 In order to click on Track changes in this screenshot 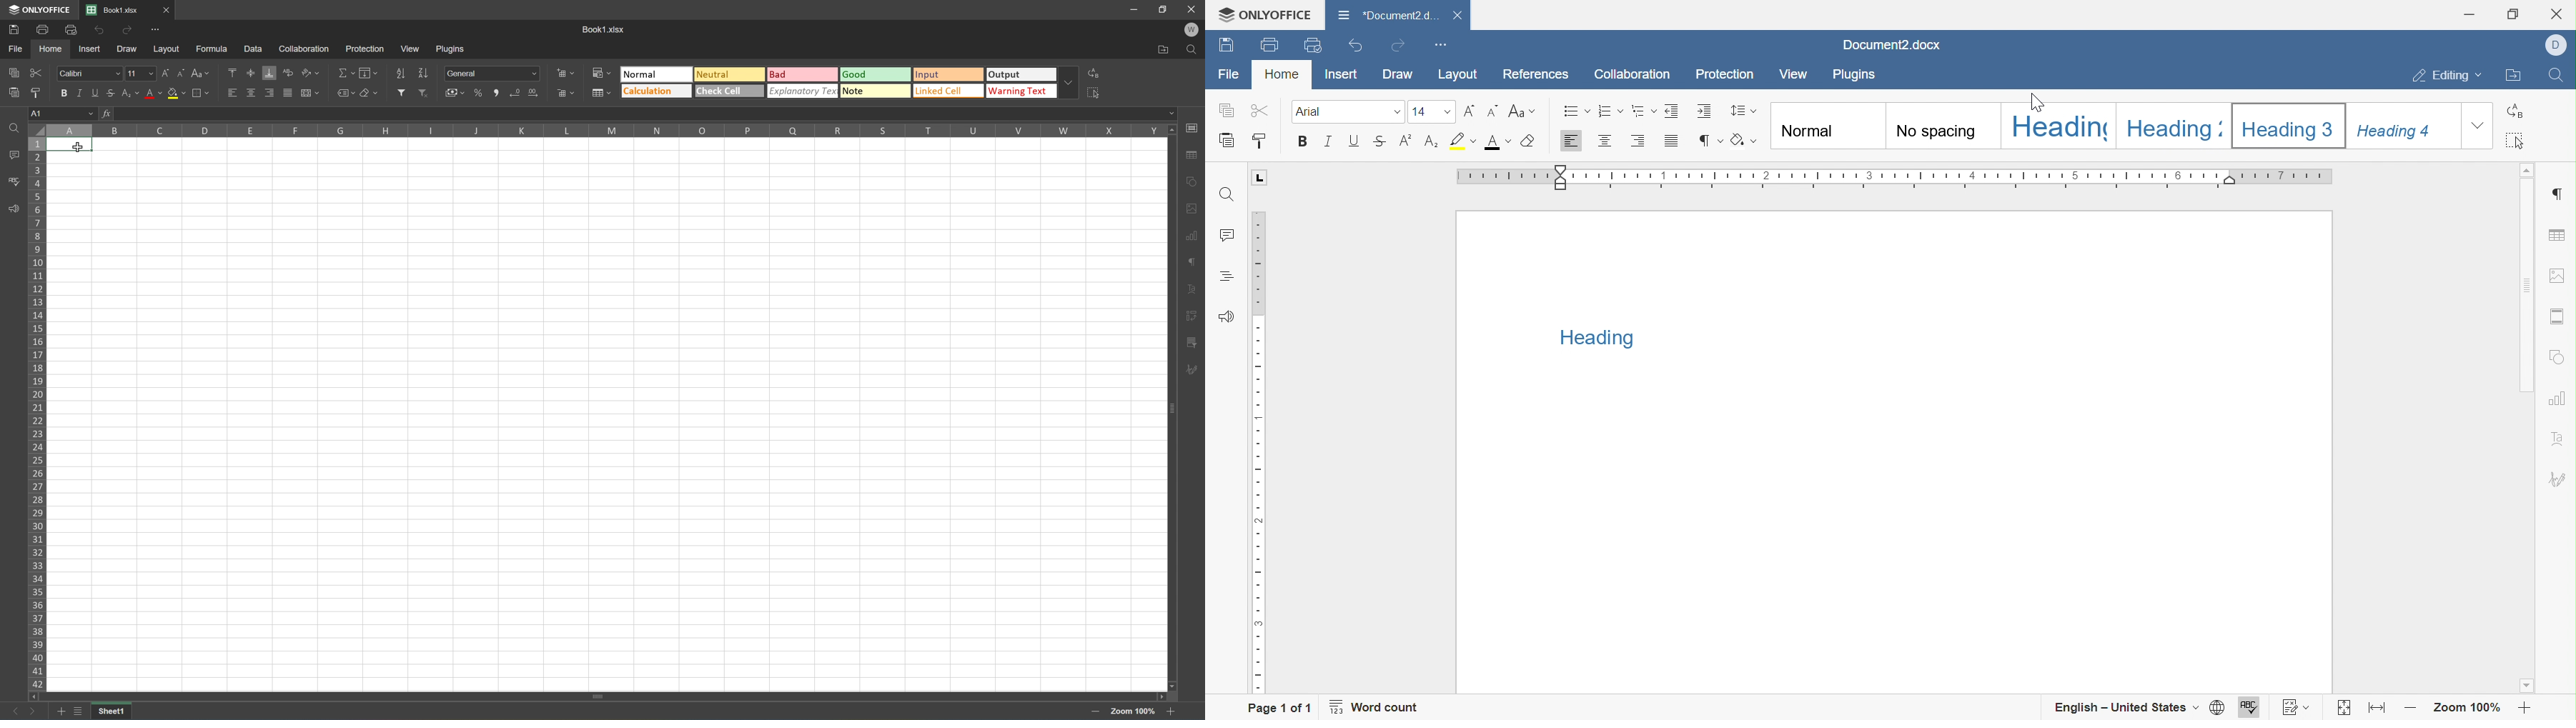, I will do `click(2293, 706)`.